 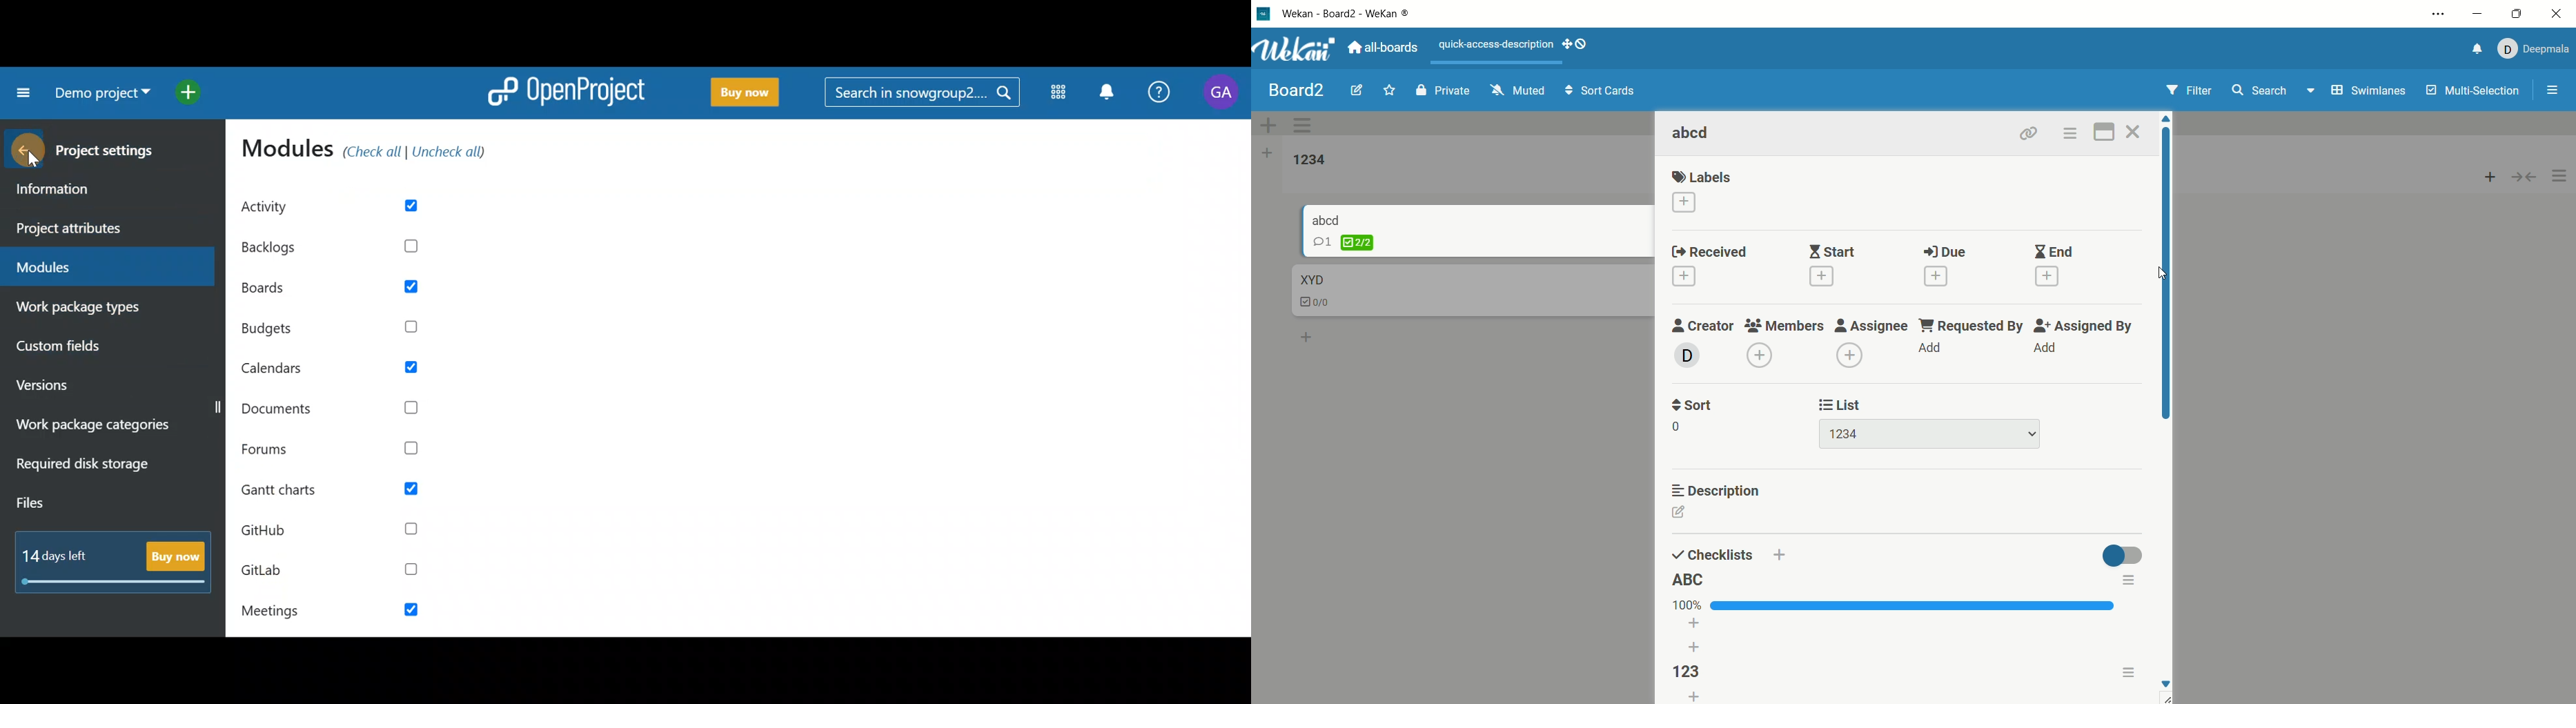 I want to click on minimize, so click(x=2478, y=14).